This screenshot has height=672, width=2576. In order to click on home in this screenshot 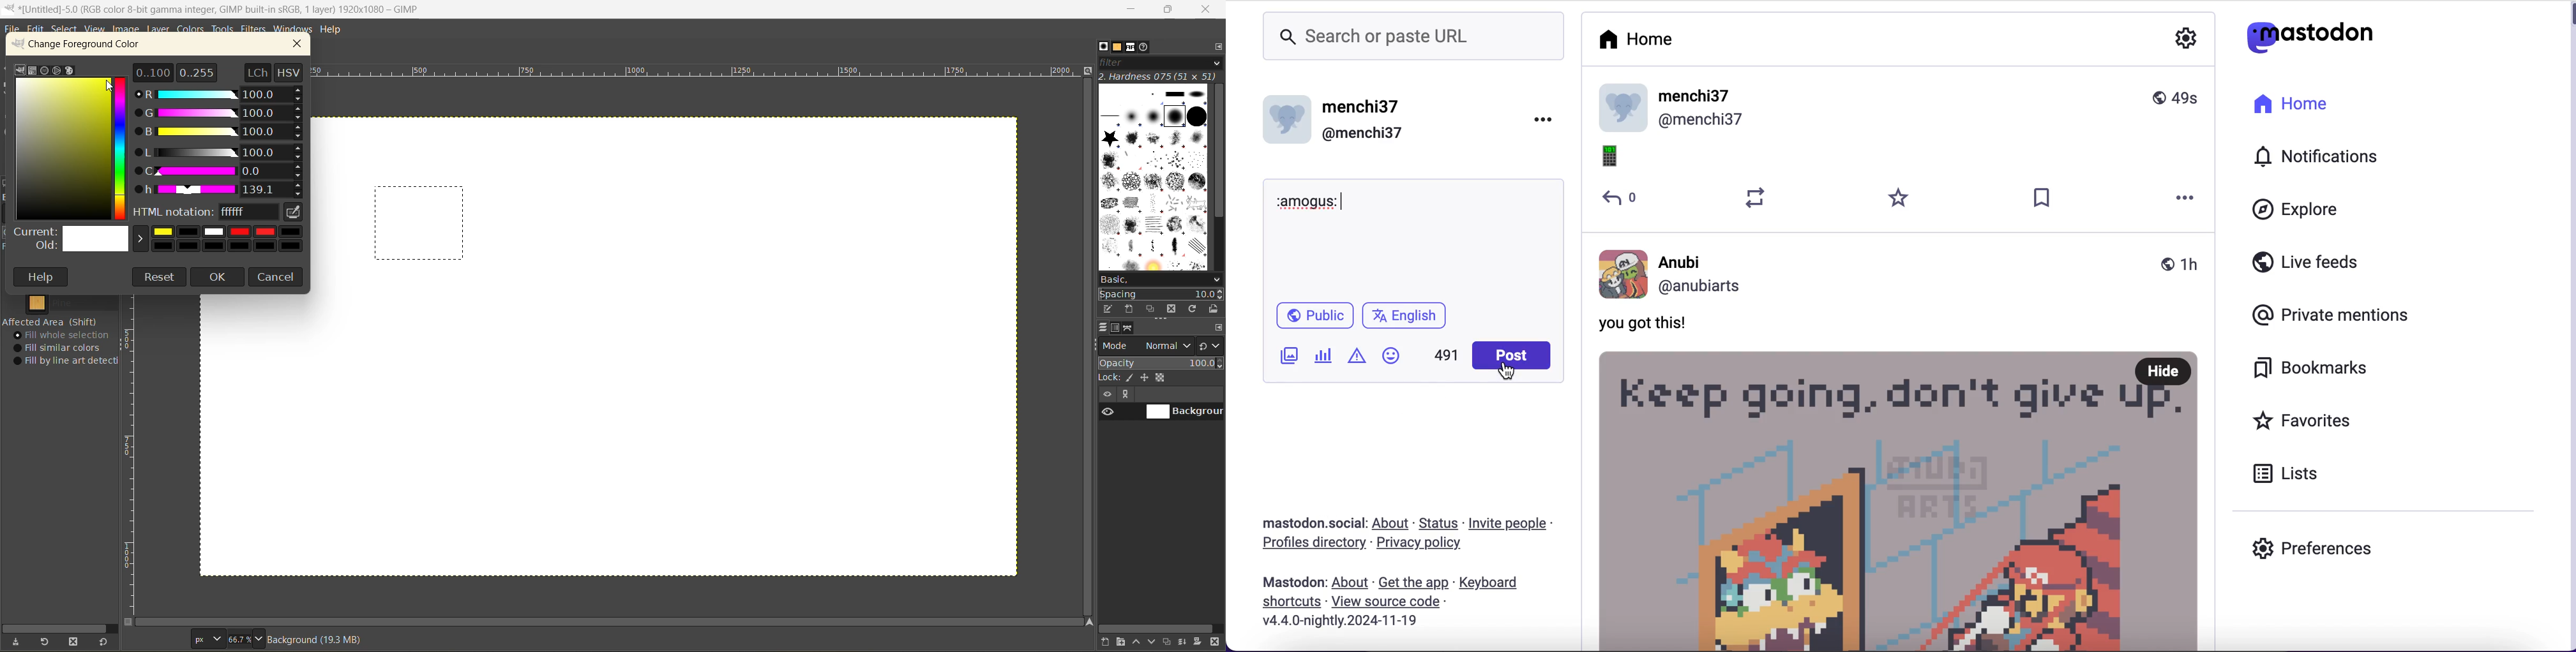, I will do `click(2289, 110)`.